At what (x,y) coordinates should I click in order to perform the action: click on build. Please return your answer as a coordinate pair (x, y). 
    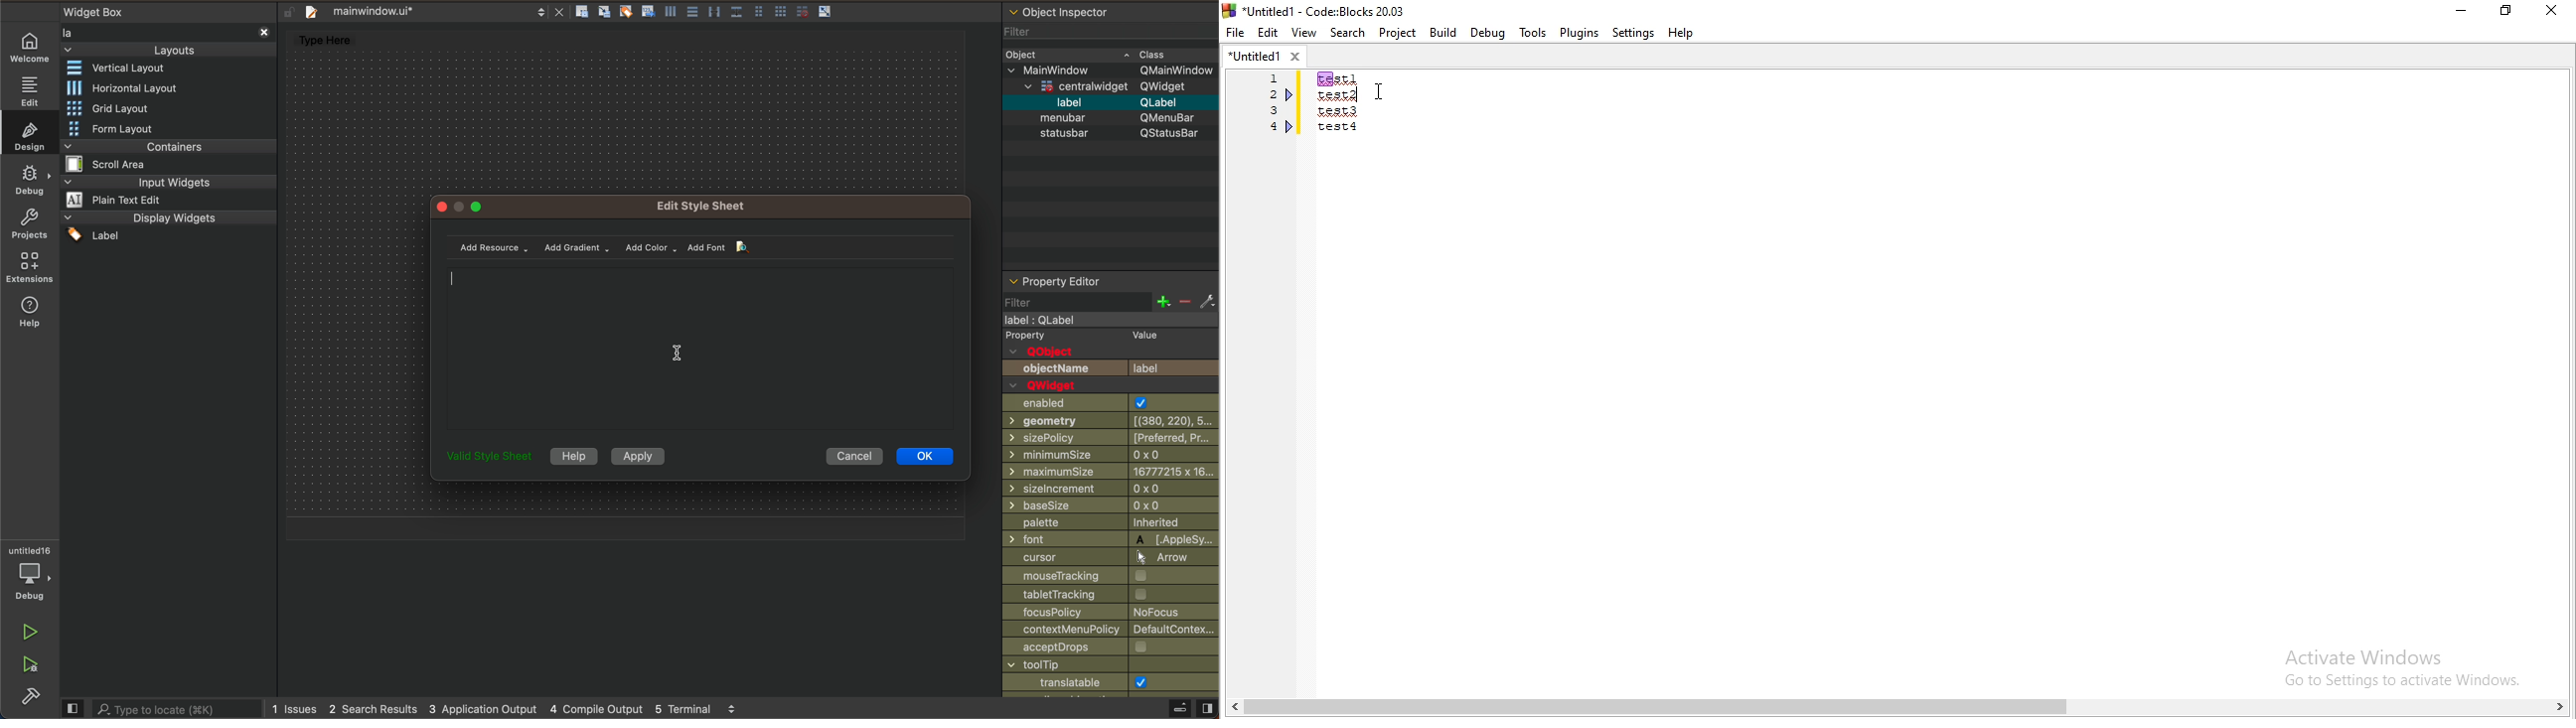
    Looking at the image, I should click on (26, 697).